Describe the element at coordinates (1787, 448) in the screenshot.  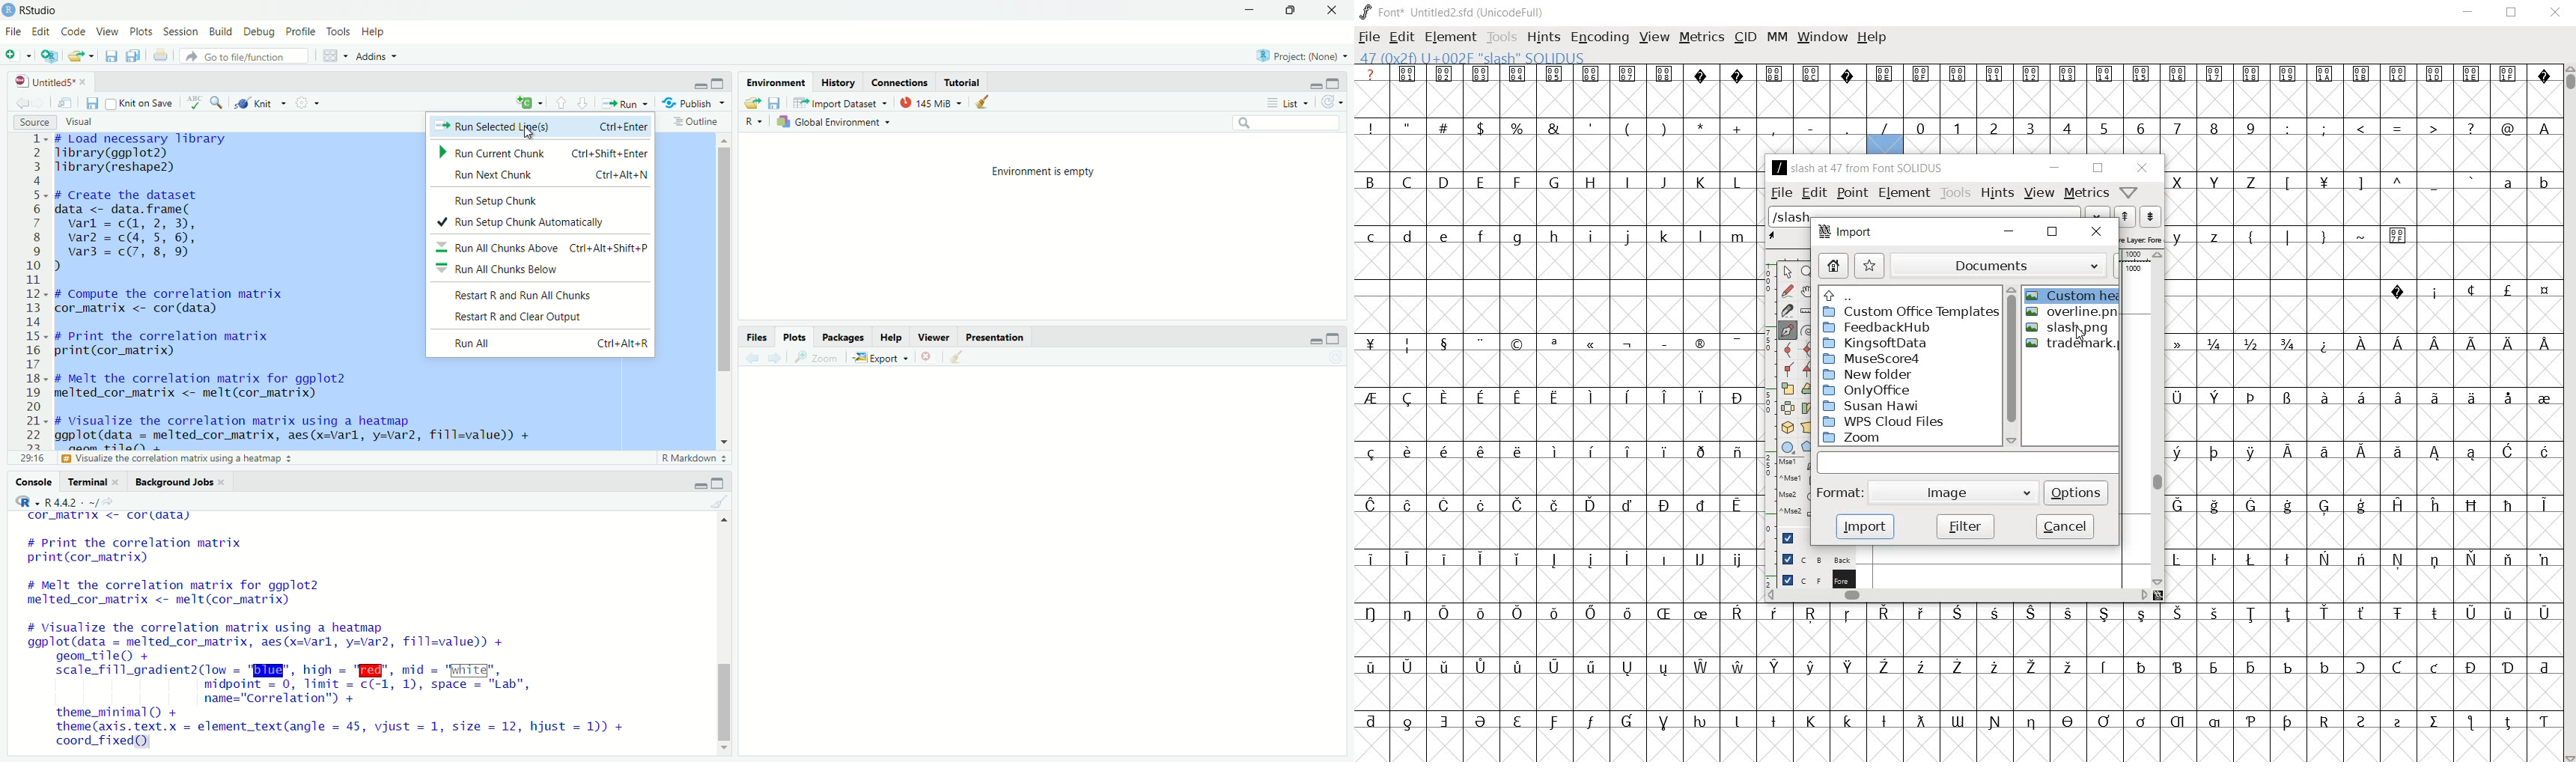
I see `rectangle or ellipse` at that location.